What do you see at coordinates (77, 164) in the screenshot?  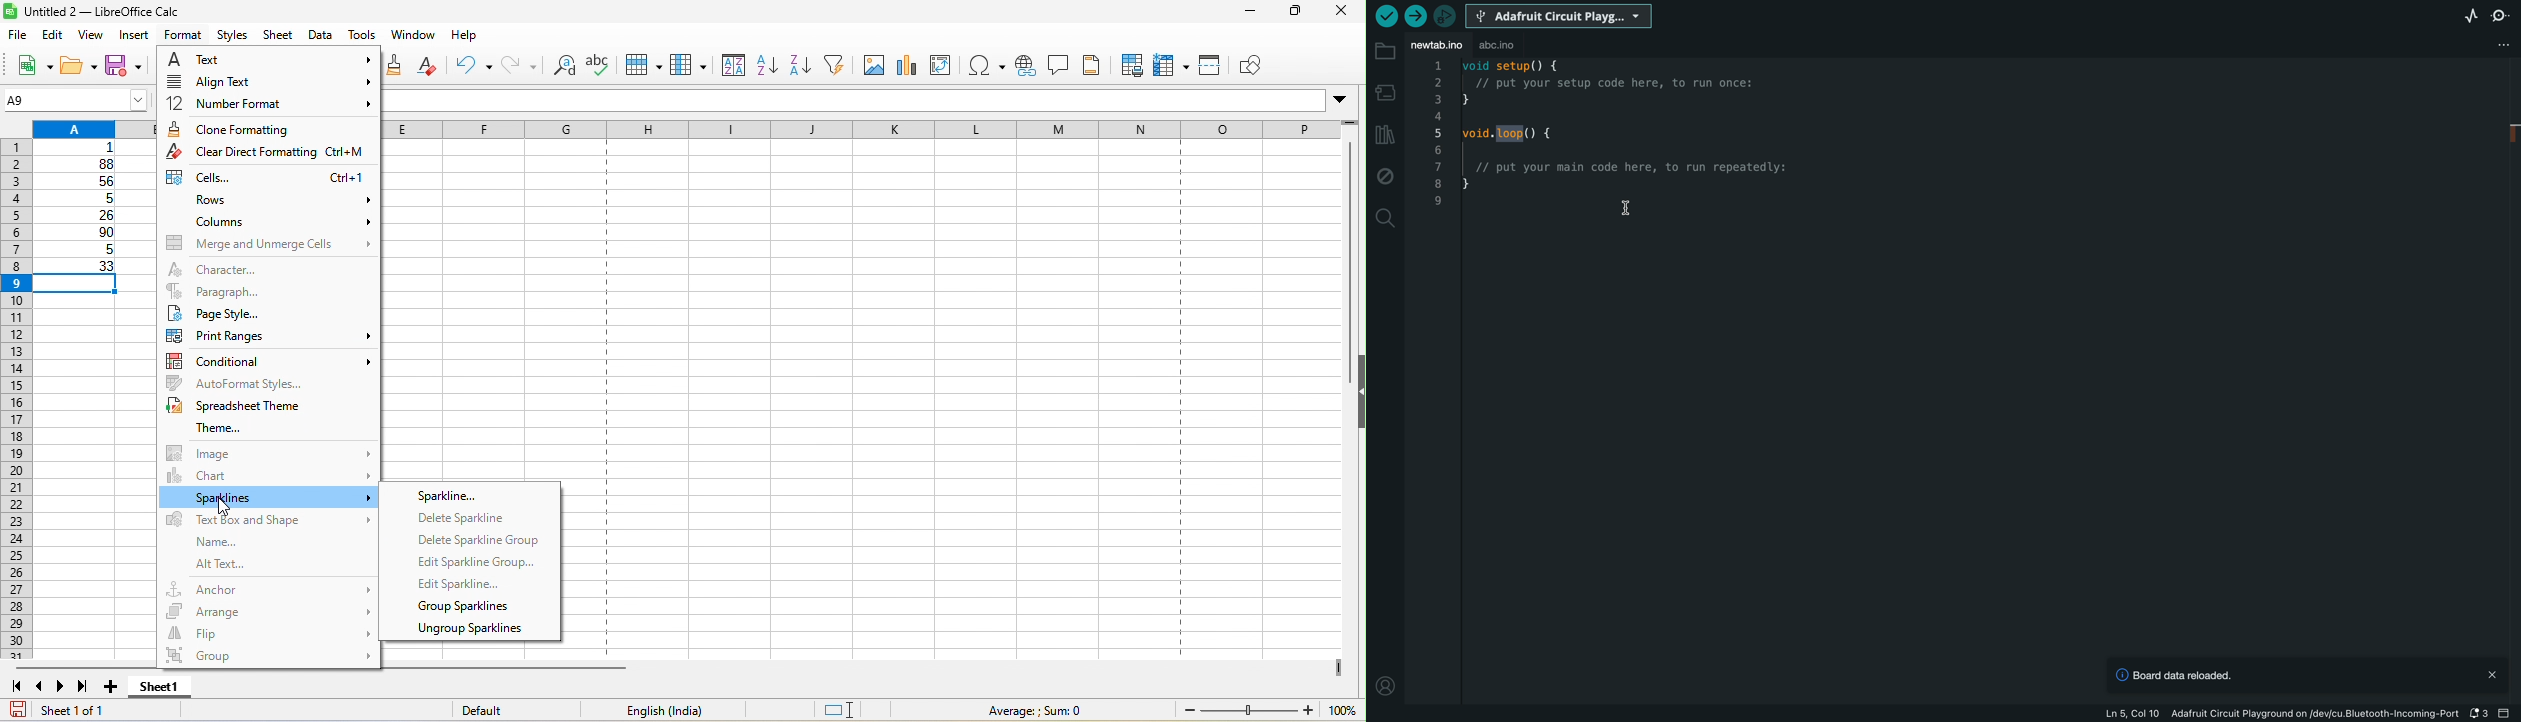 I see `88` at bounding box center [77, 164].